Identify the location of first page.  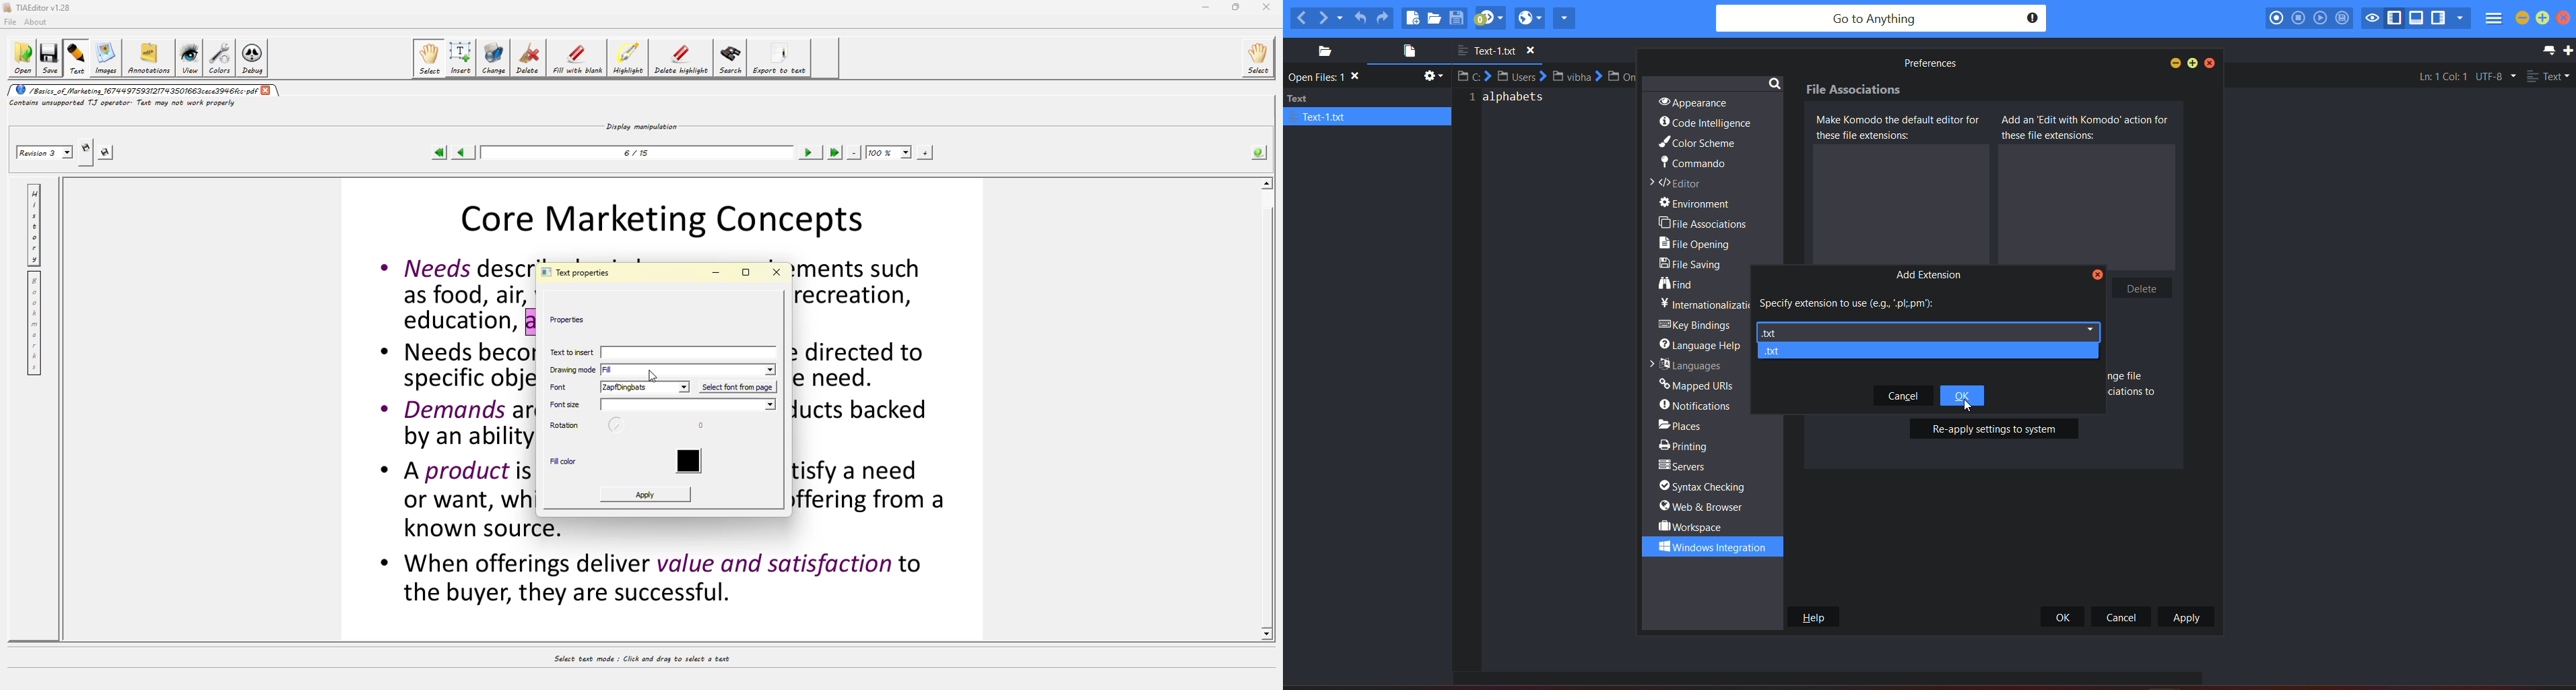
(439, 153).